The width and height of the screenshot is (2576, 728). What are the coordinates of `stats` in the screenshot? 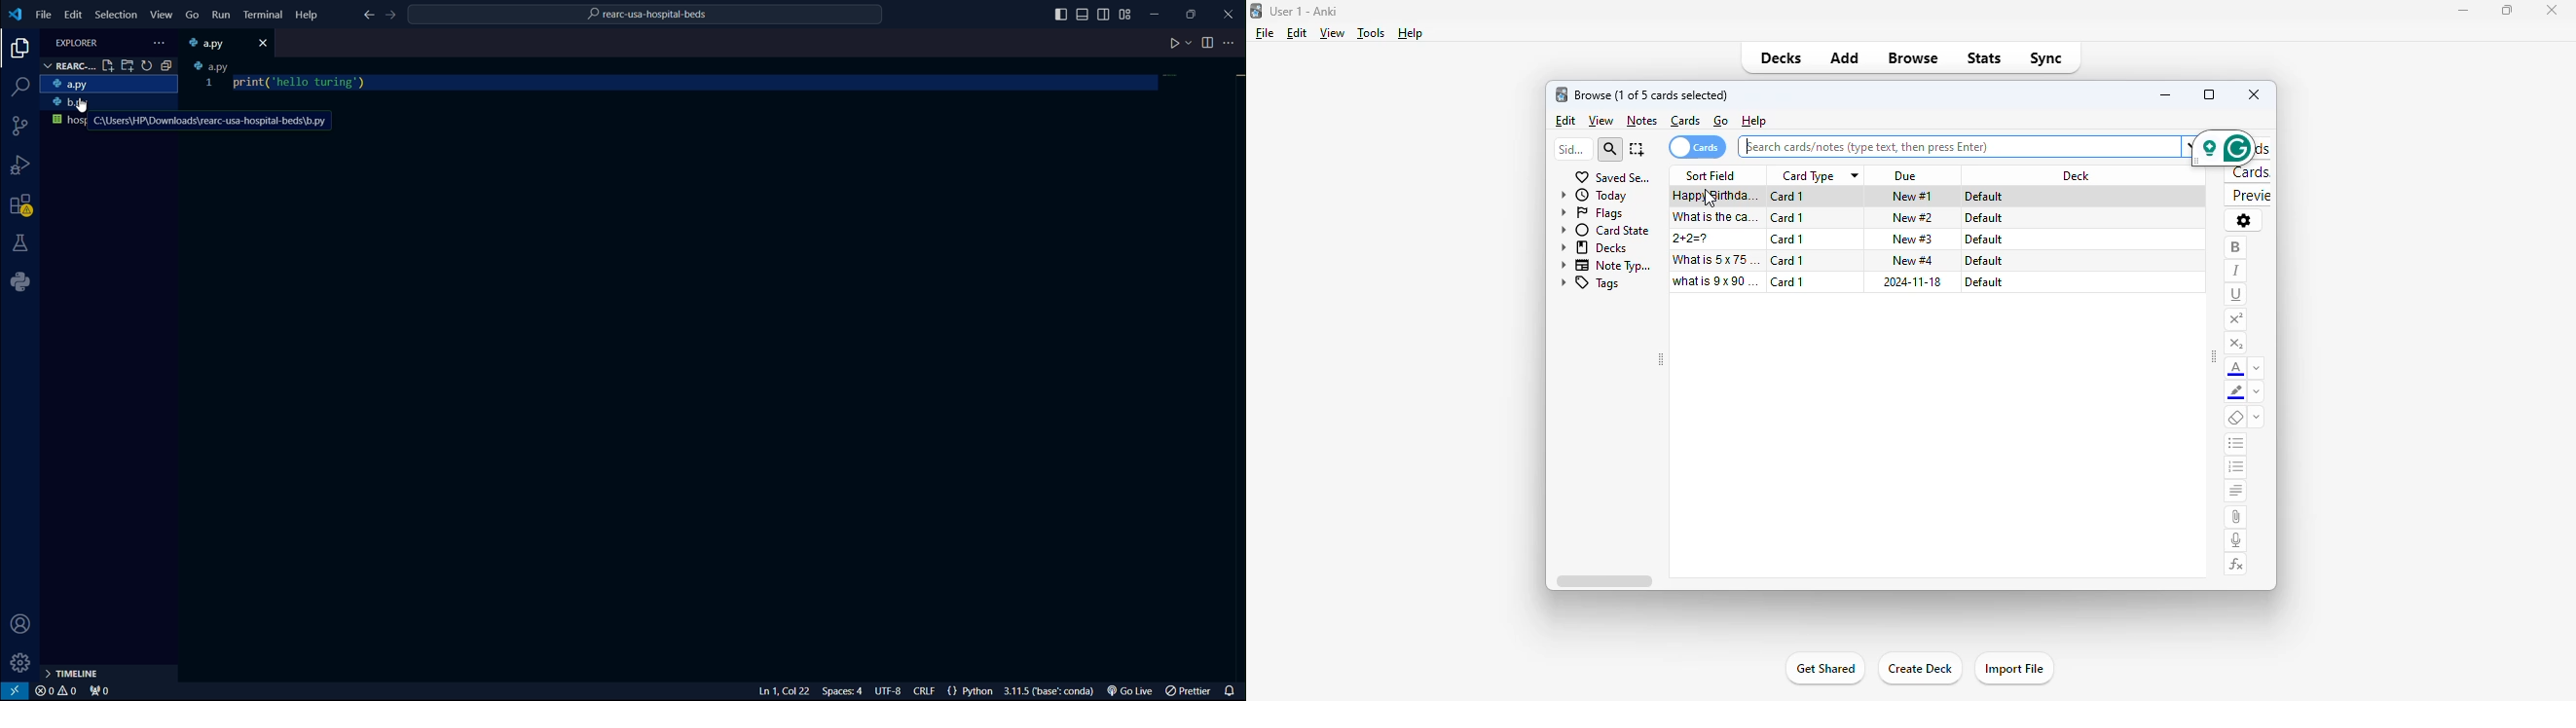 It's located at (1985, 57).